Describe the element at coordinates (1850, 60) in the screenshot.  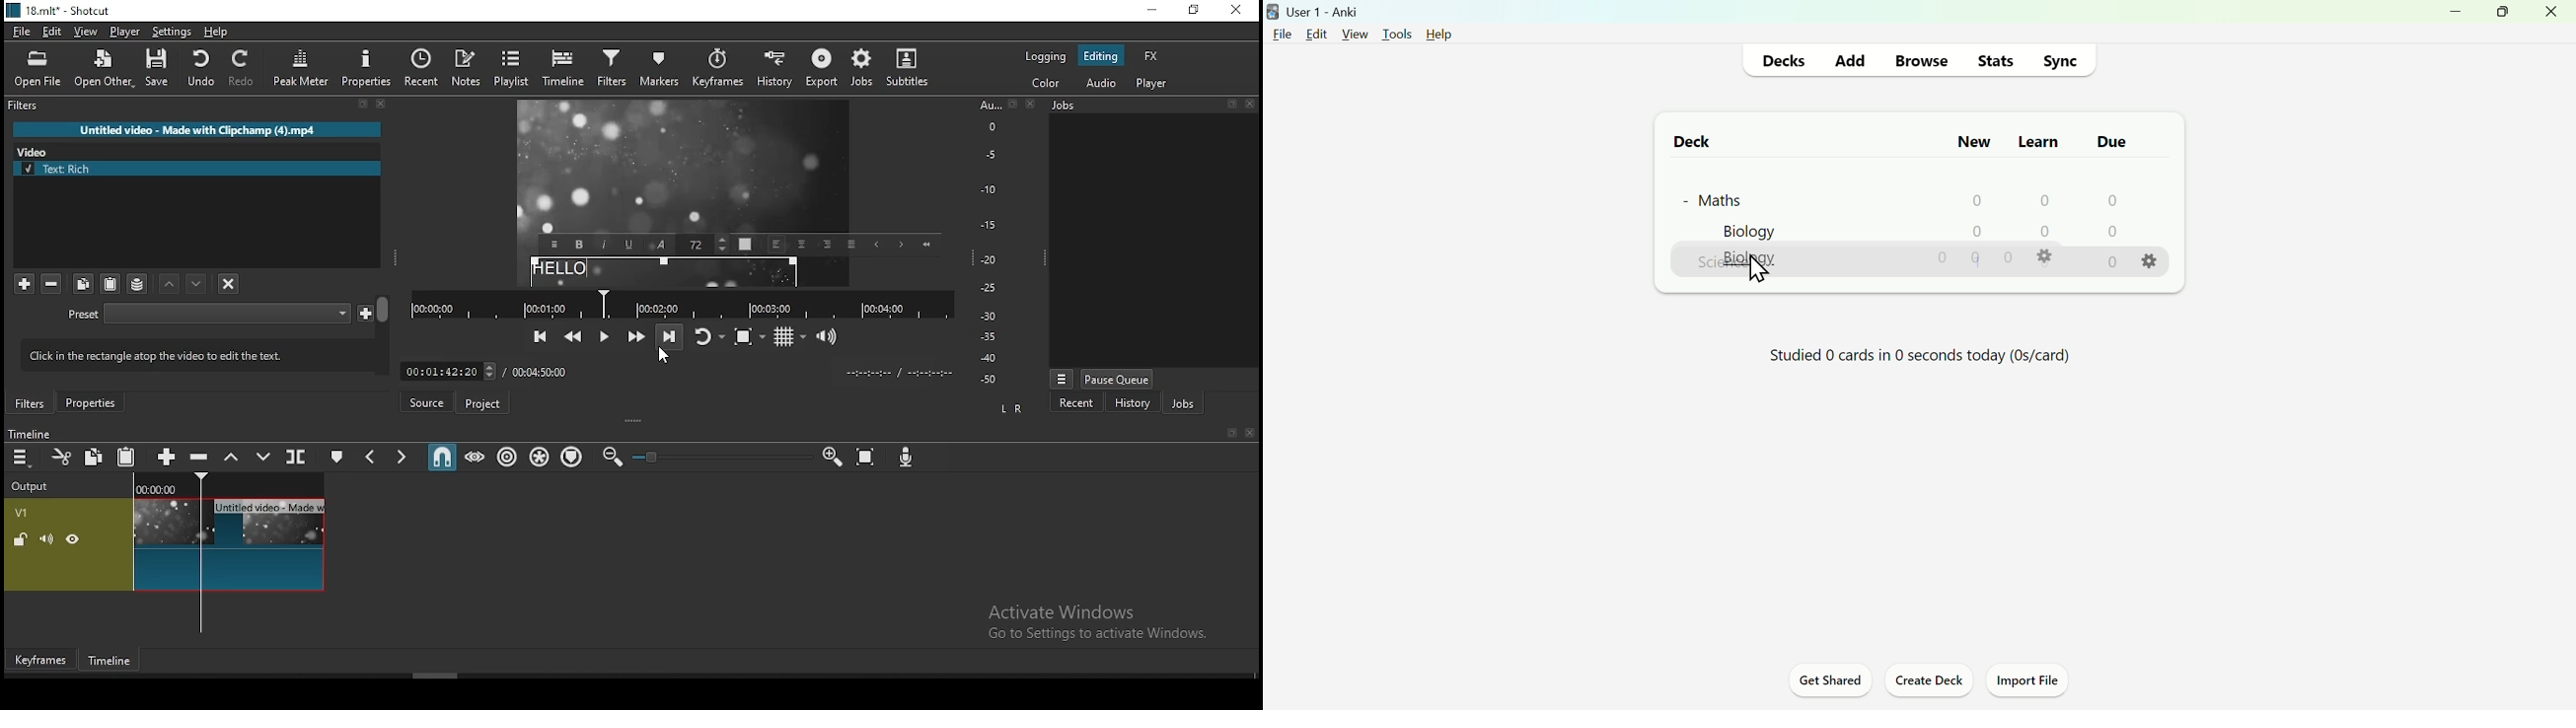
I see `Add` at that location.